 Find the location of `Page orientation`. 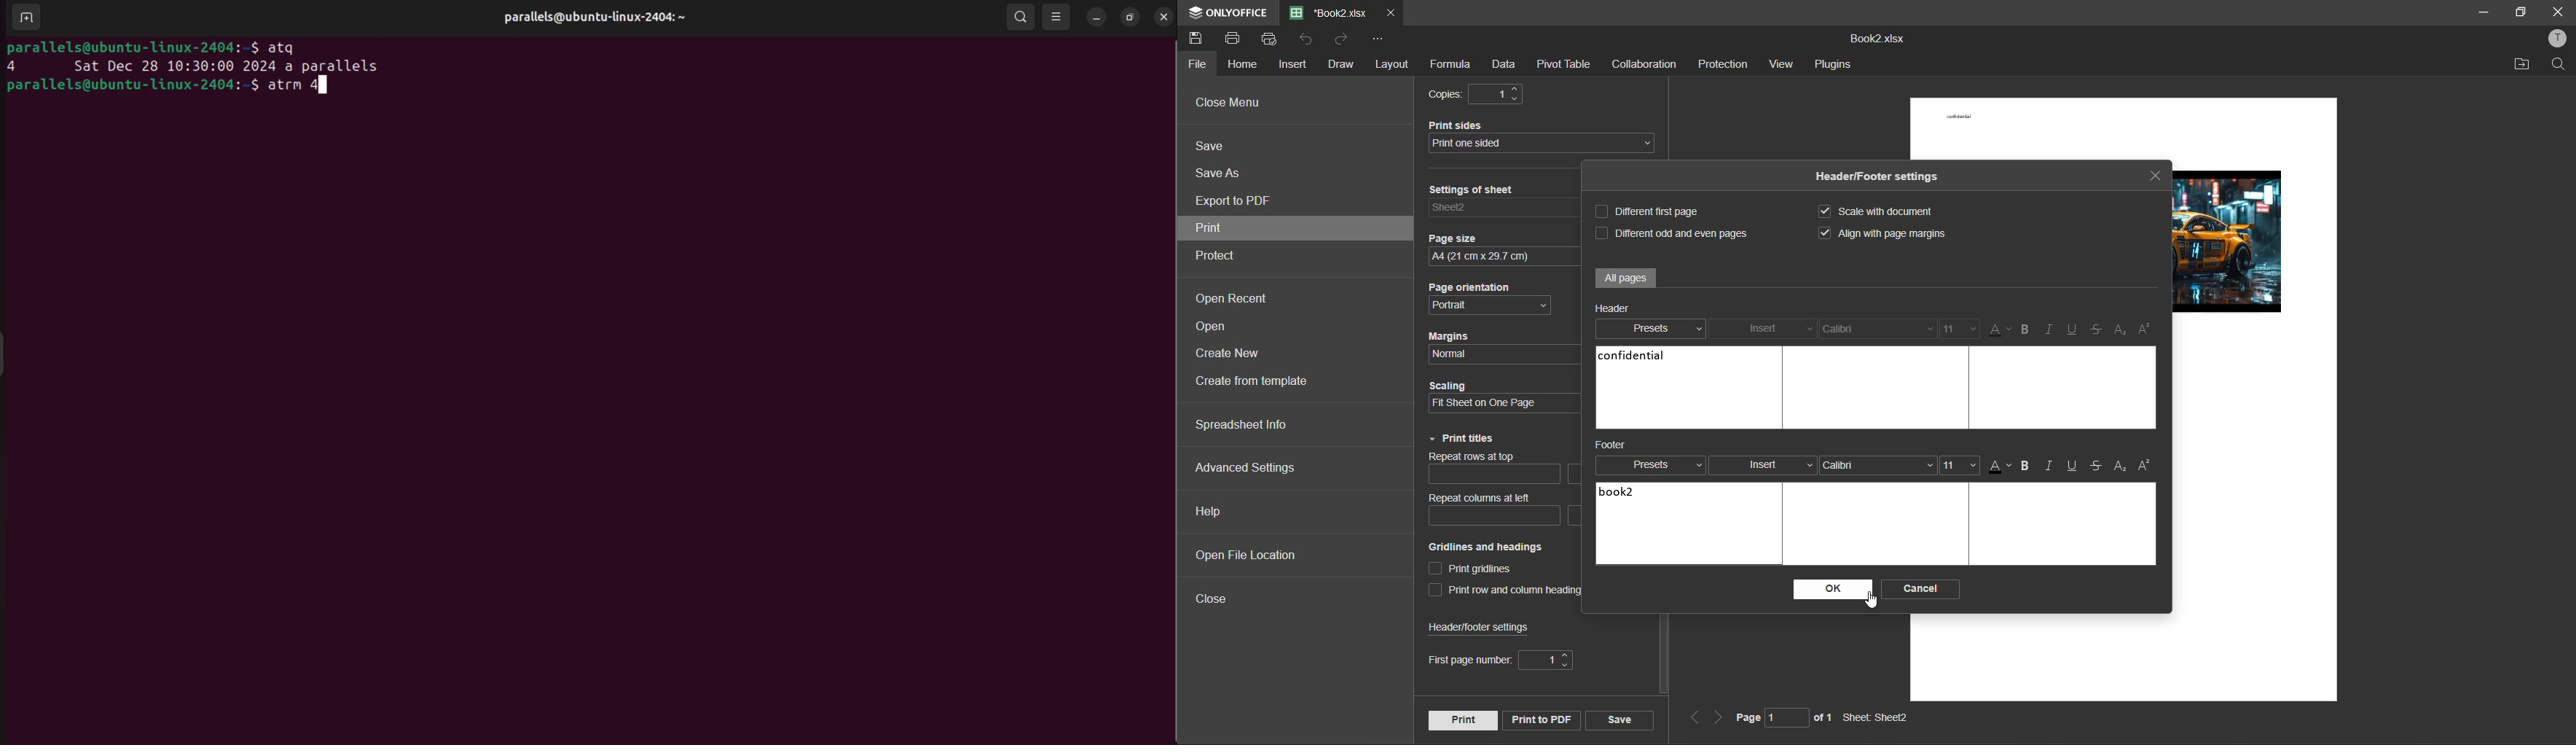

Page orientation is located at coordinates (1468, 287).